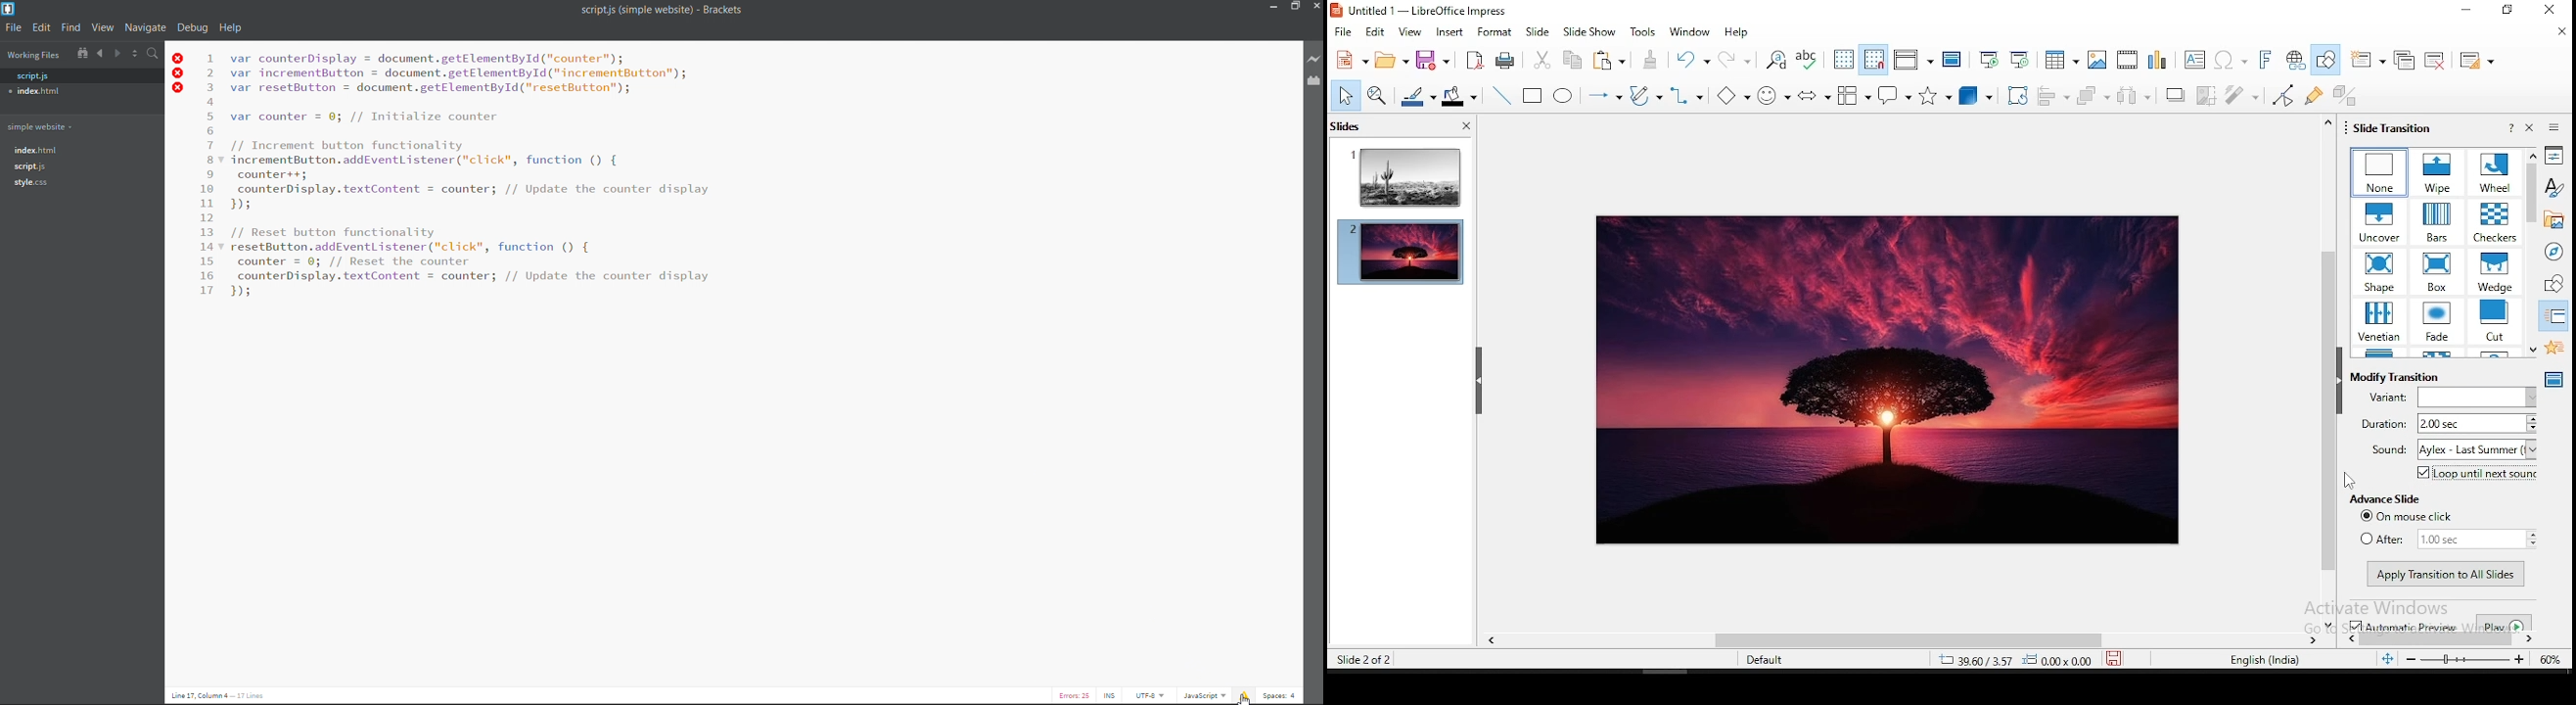  What do you see at coordinates (1312, 6) in the screenshot?
I see `close` at bounding box center [1312, 6].